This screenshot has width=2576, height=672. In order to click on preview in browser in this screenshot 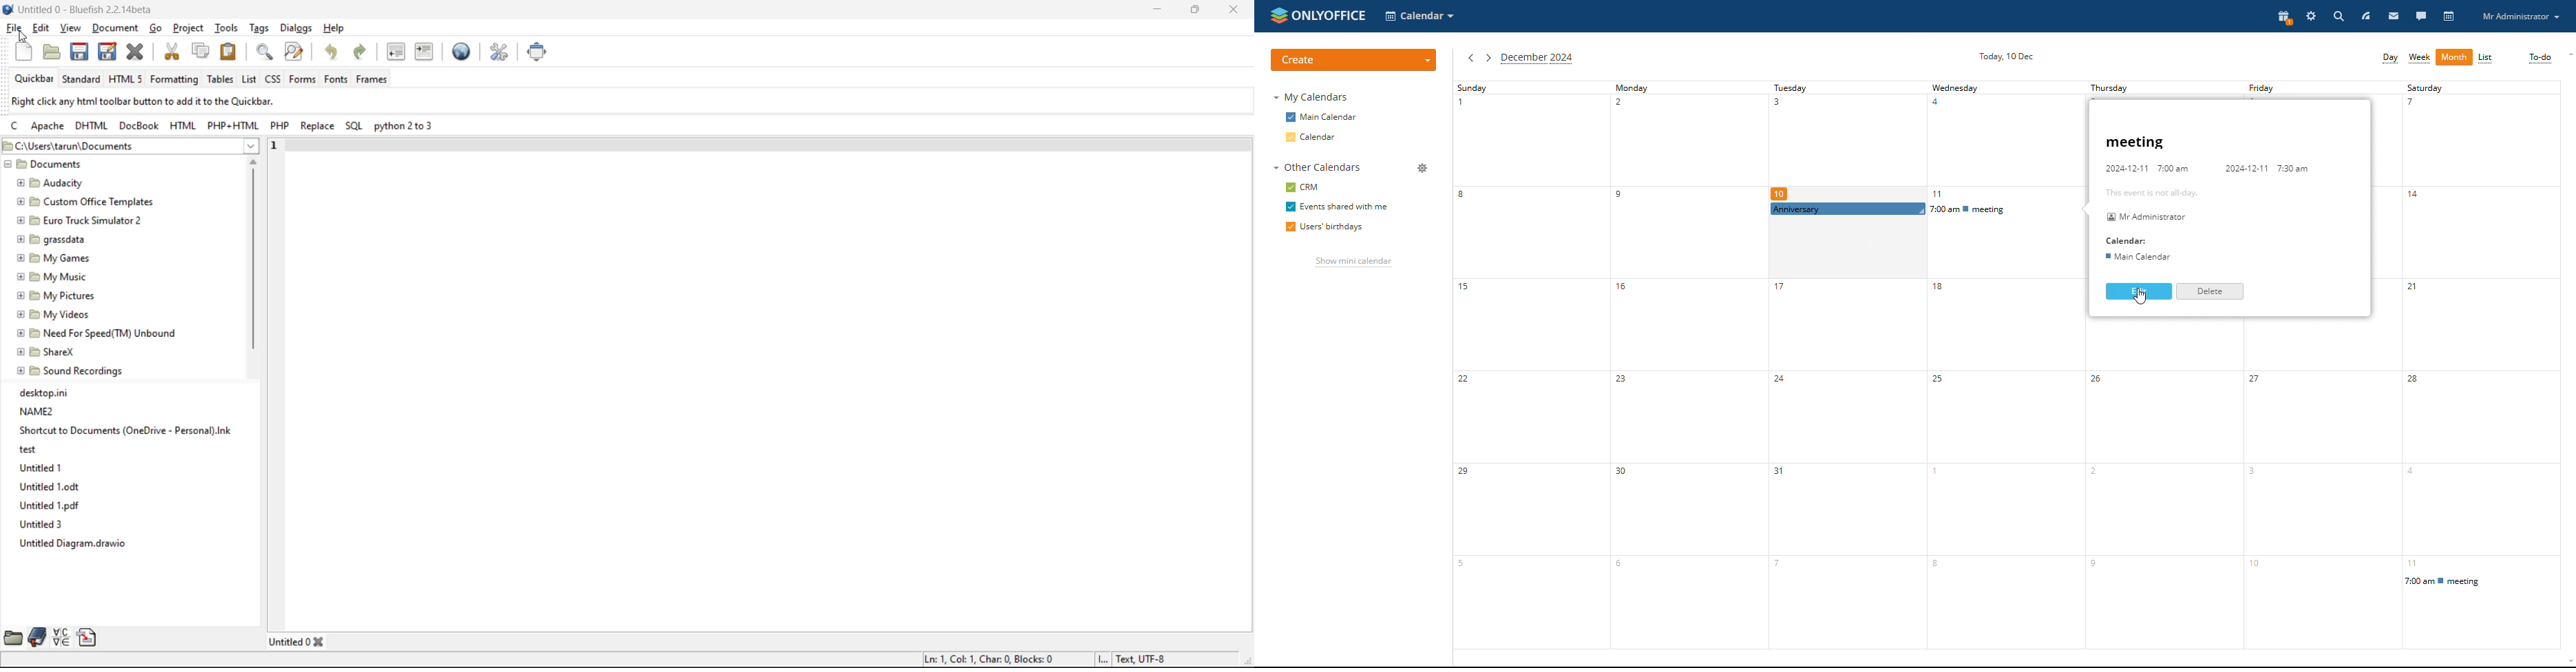, I will do `click(461, 52)`.